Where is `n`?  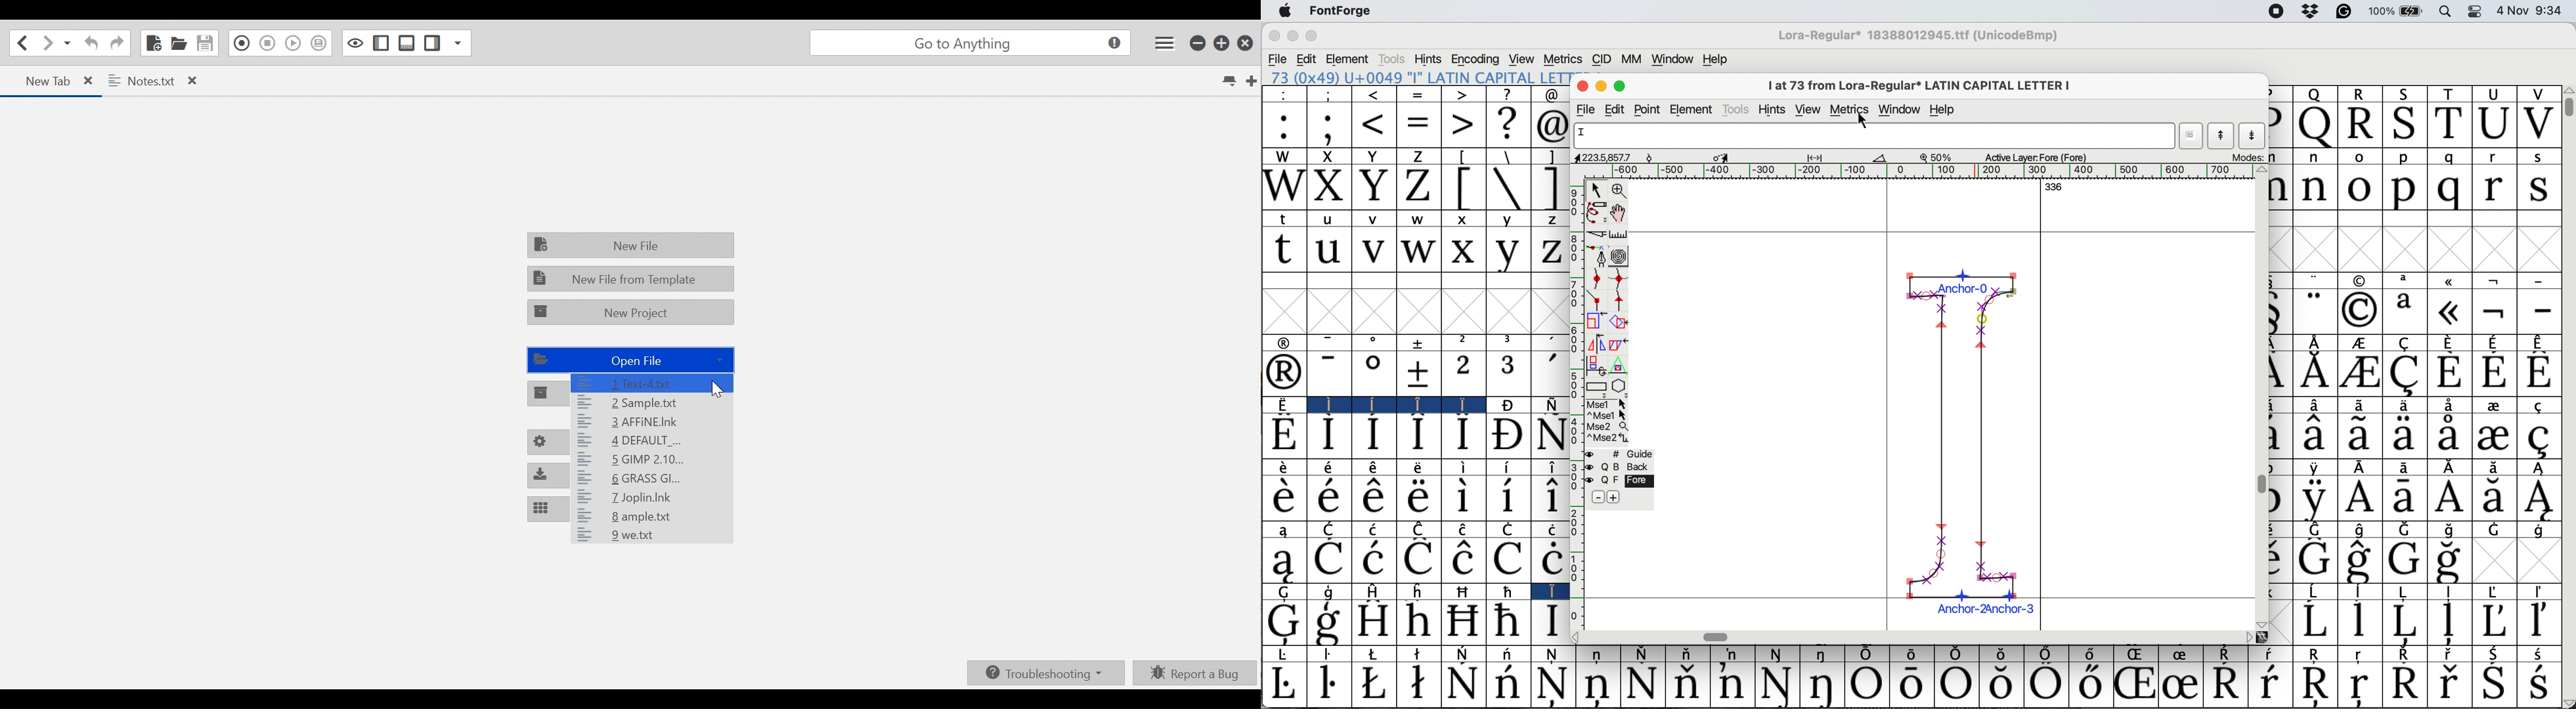 n is located at coordinates (2317, 158).